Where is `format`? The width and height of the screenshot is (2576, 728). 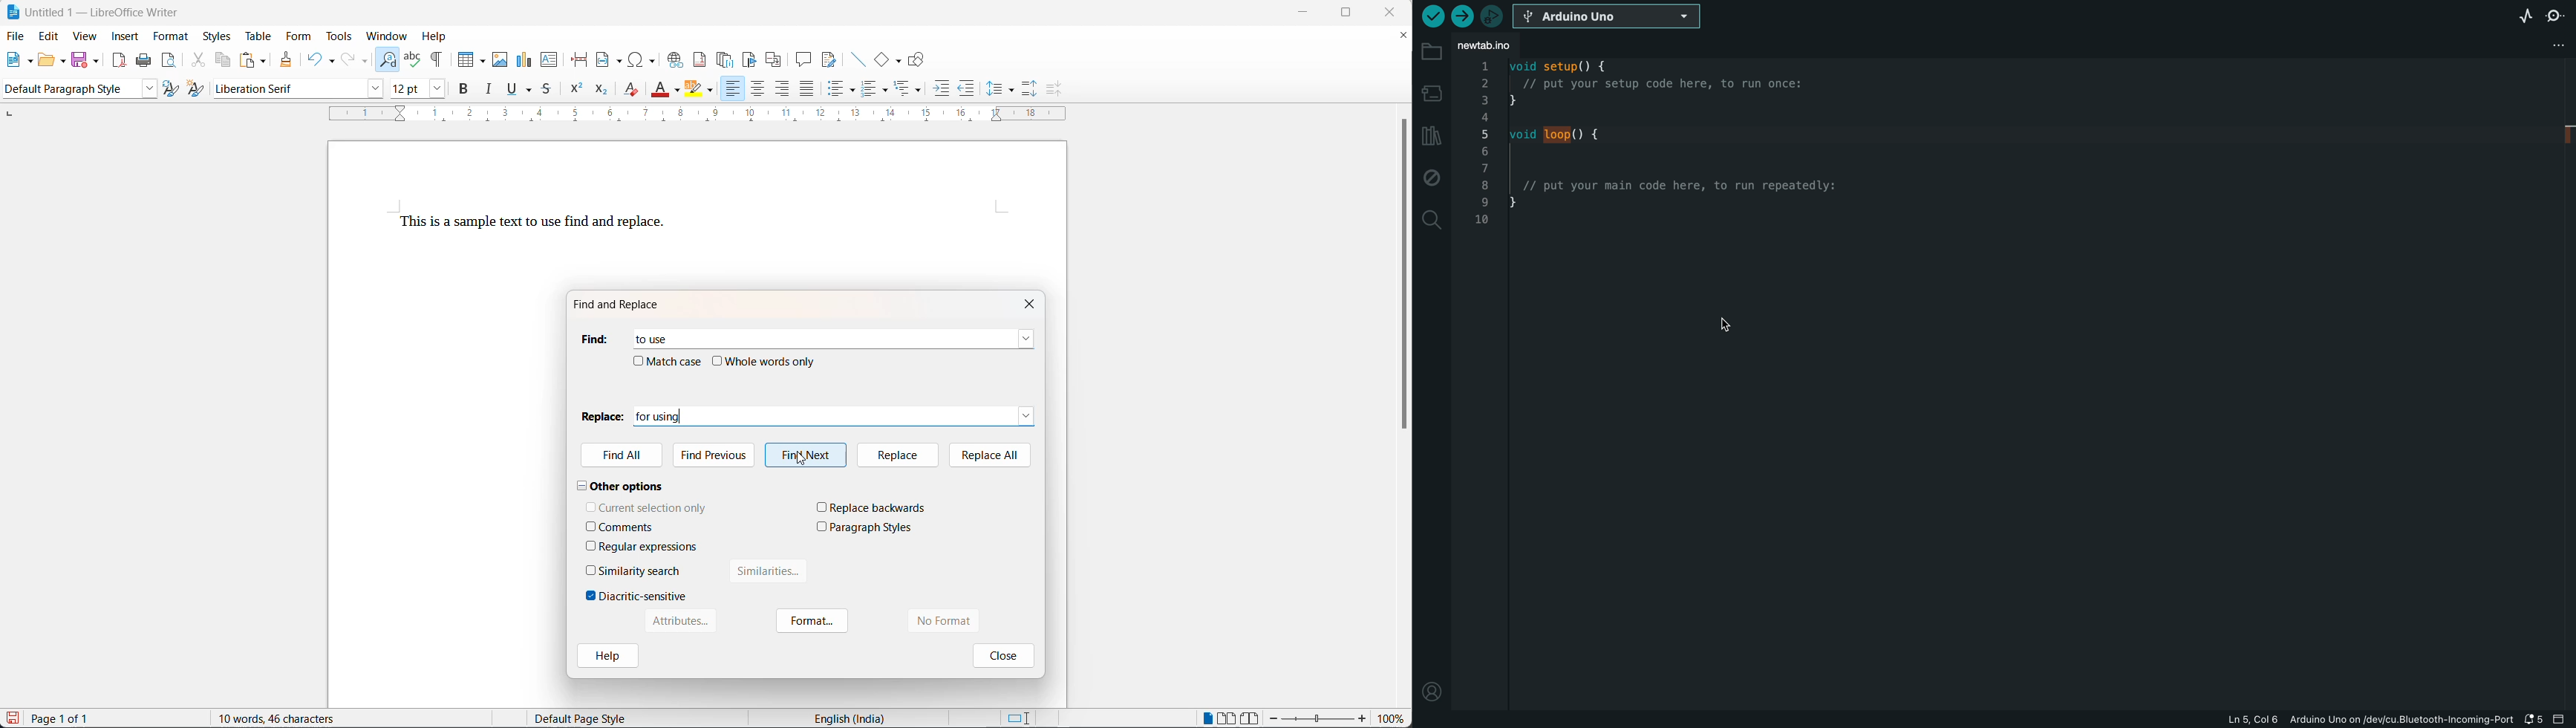 format is located at coordinates (172, 37).